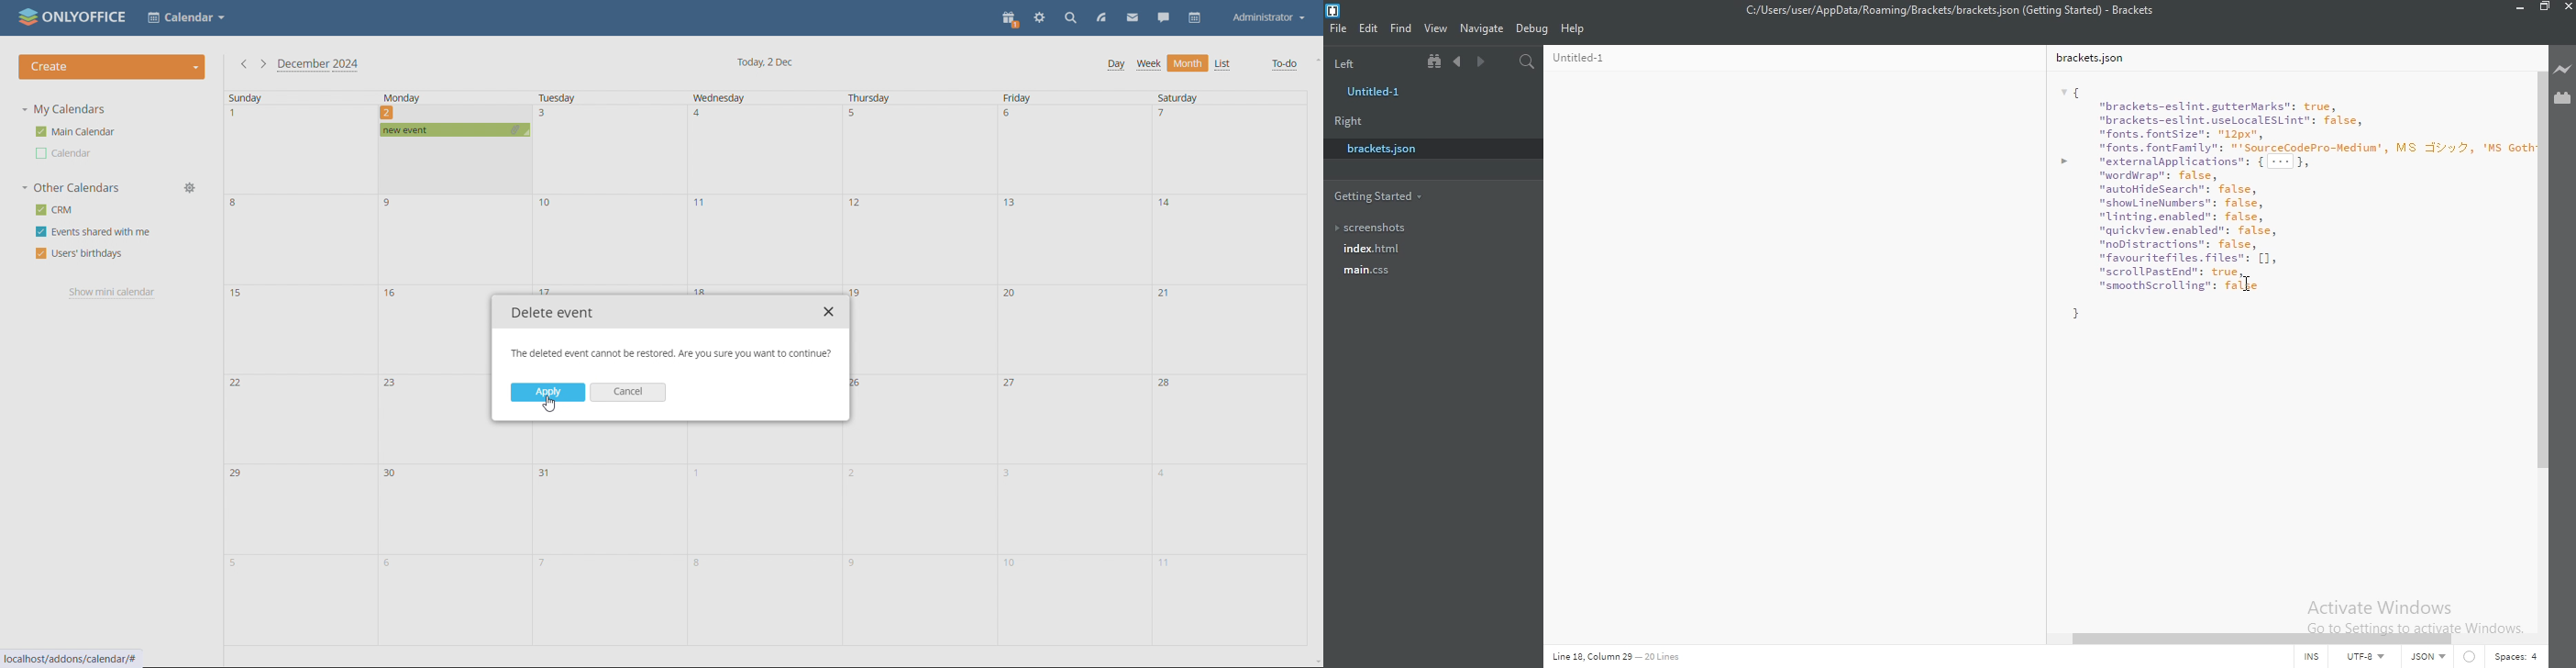 The width and height of the screenshot is (2576, 672). What do you see at coordinates (860, 385) in the screenshot?
I see `26` at bounding box center [860, 385].